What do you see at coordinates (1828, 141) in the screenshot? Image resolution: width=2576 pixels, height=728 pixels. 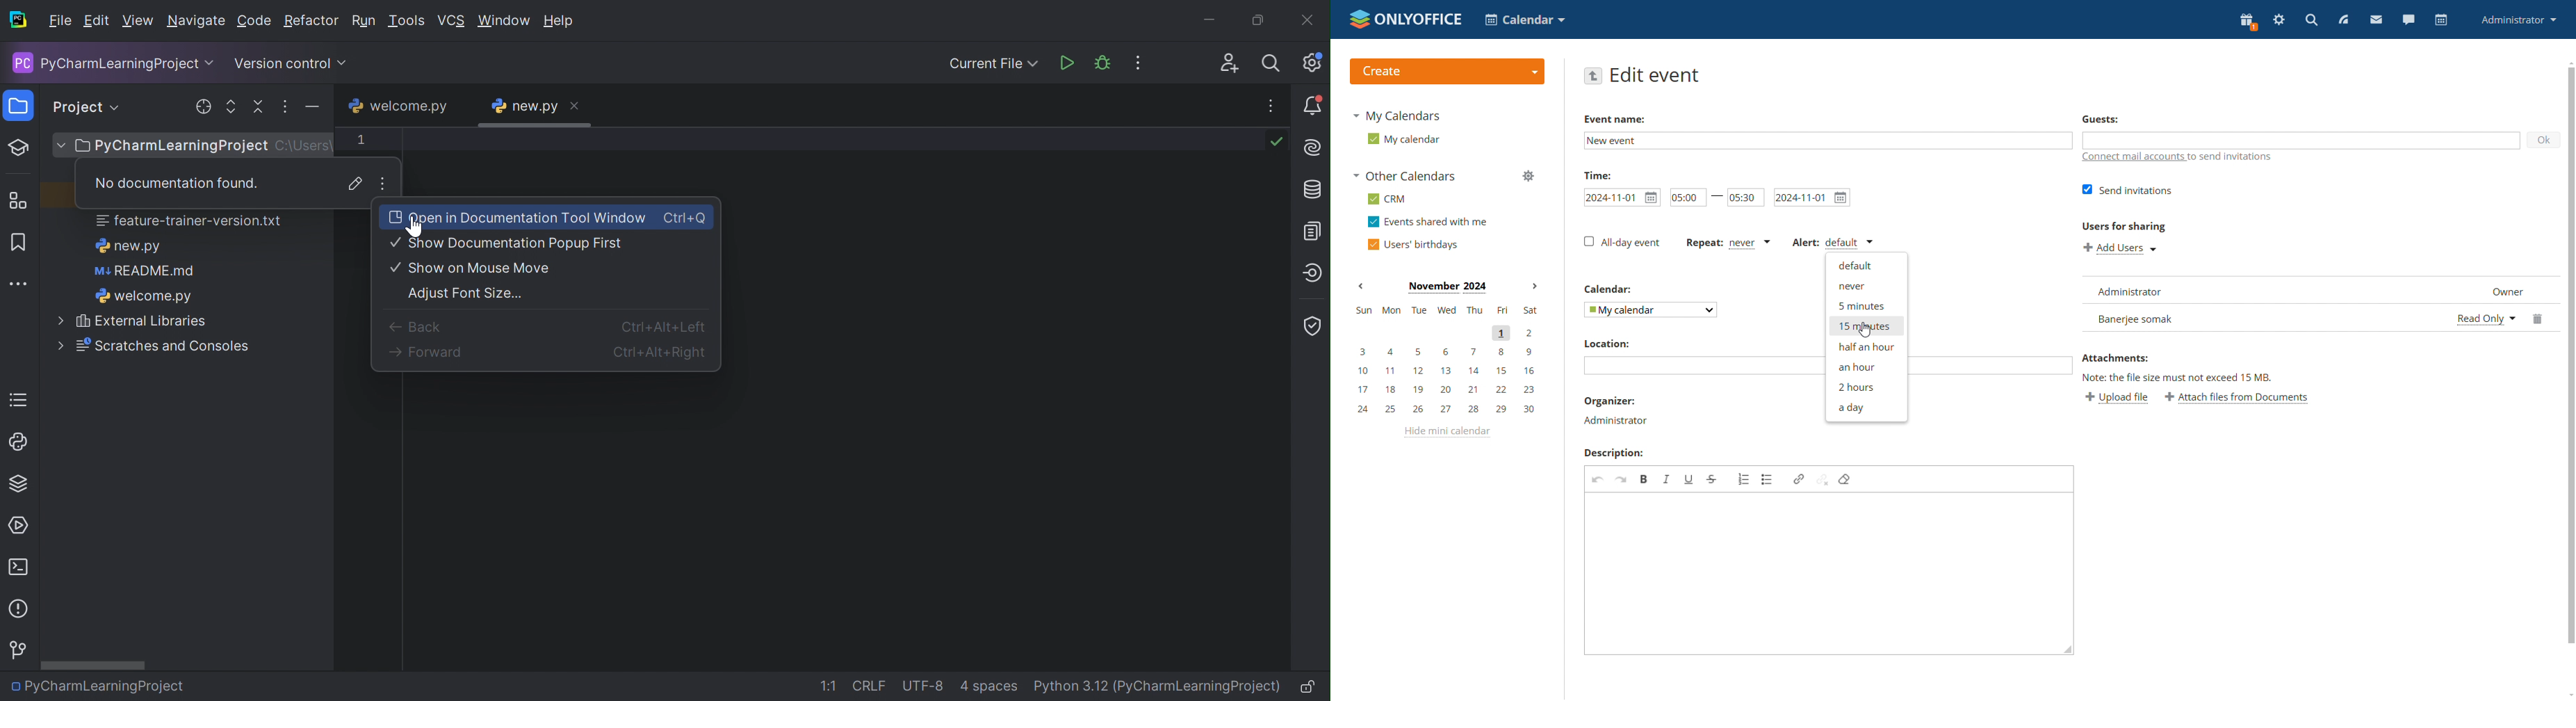 I see `edit event name` at bounding box center [1828, 141].